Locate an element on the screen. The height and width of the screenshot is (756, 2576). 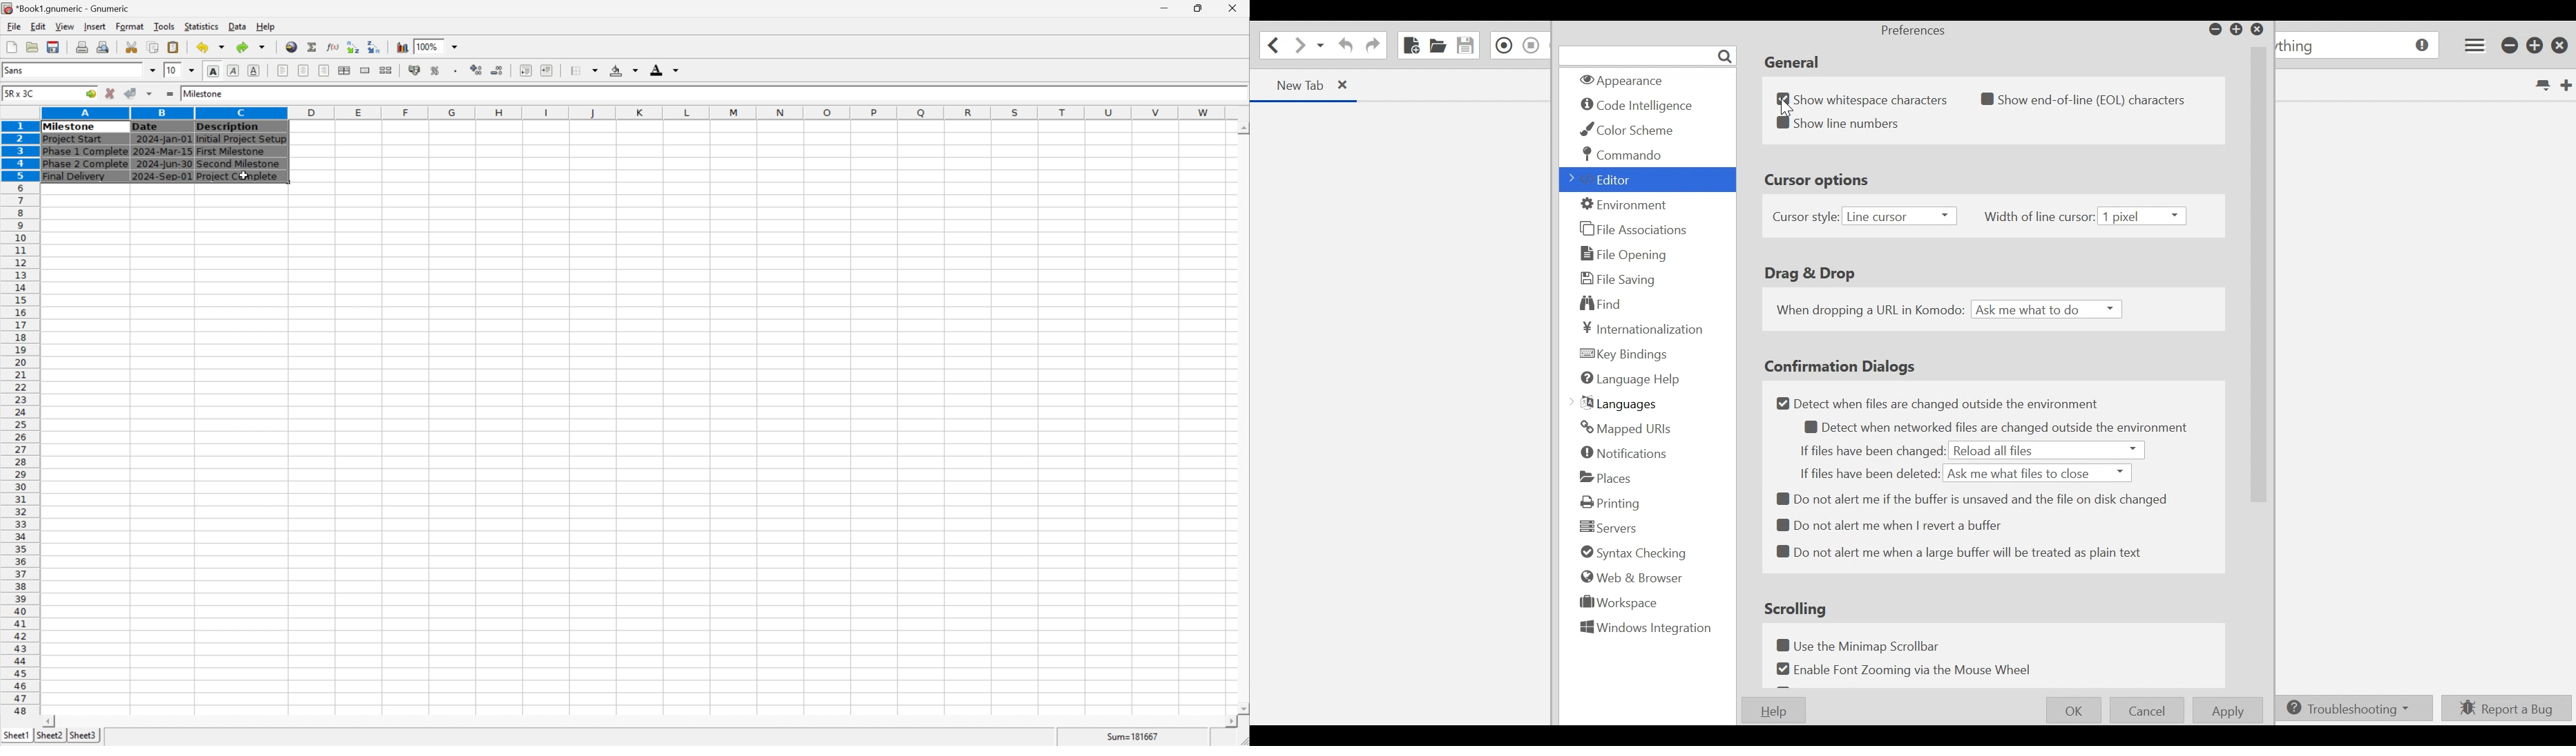
cursor is located at coordinates (243, 175).